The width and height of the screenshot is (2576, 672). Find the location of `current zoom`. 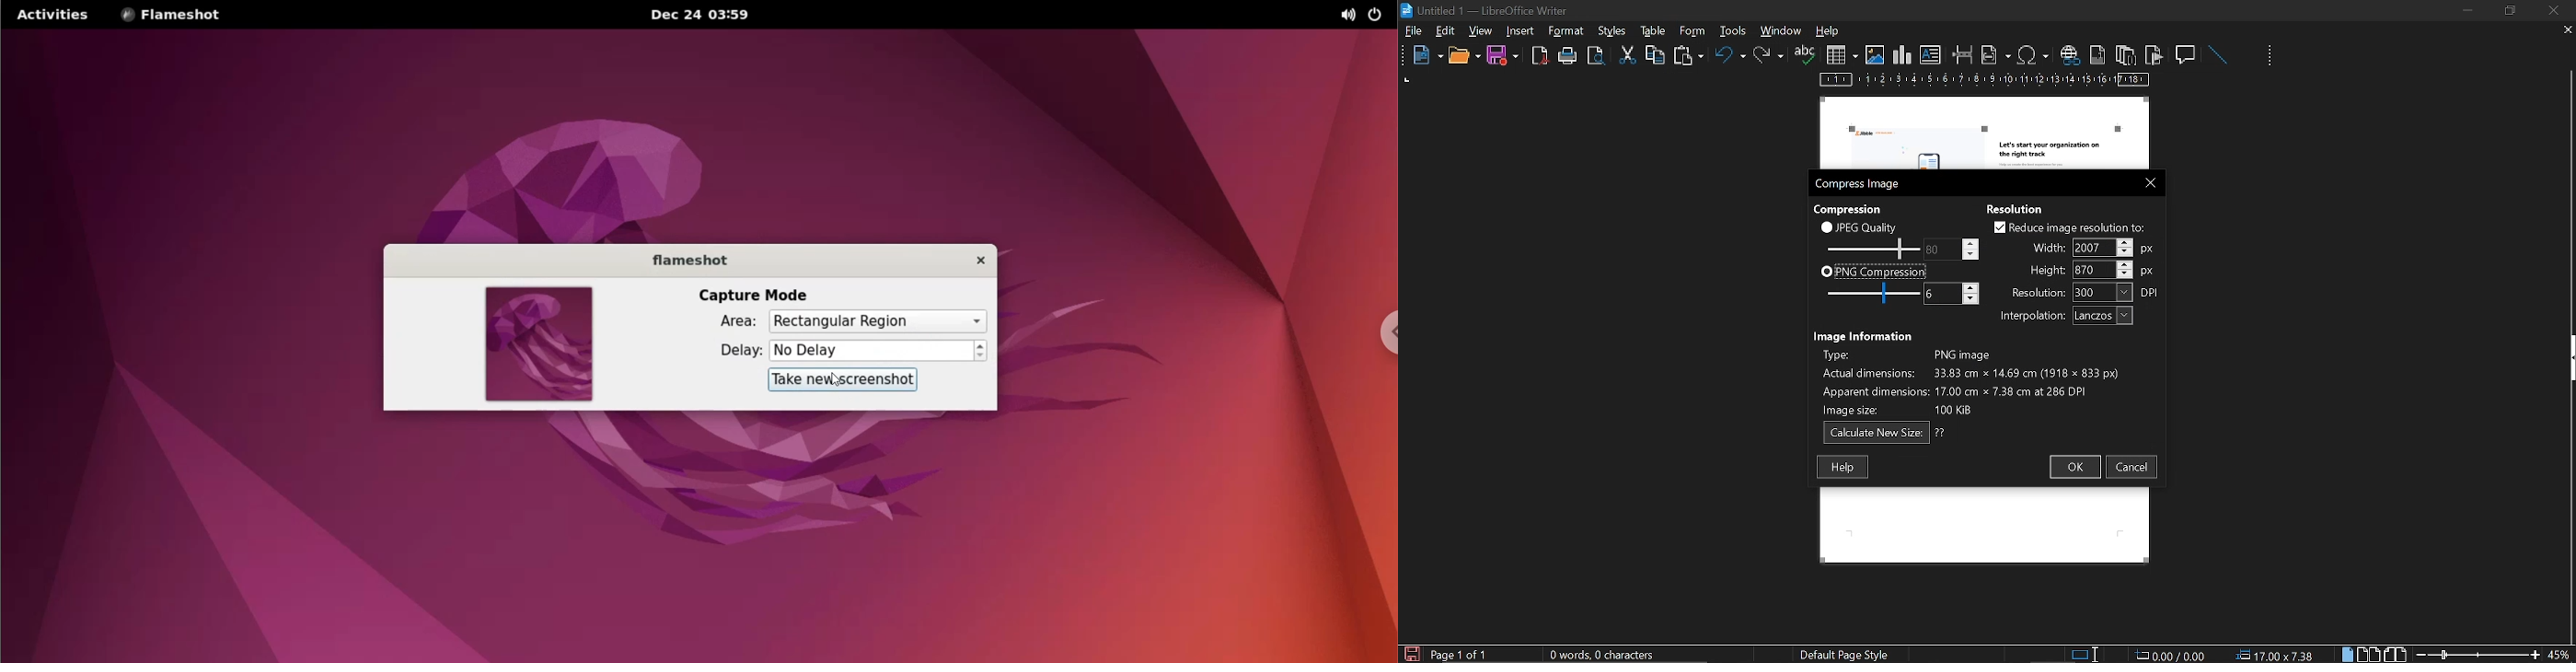

current zoom is located at coordinates (2560, 654).